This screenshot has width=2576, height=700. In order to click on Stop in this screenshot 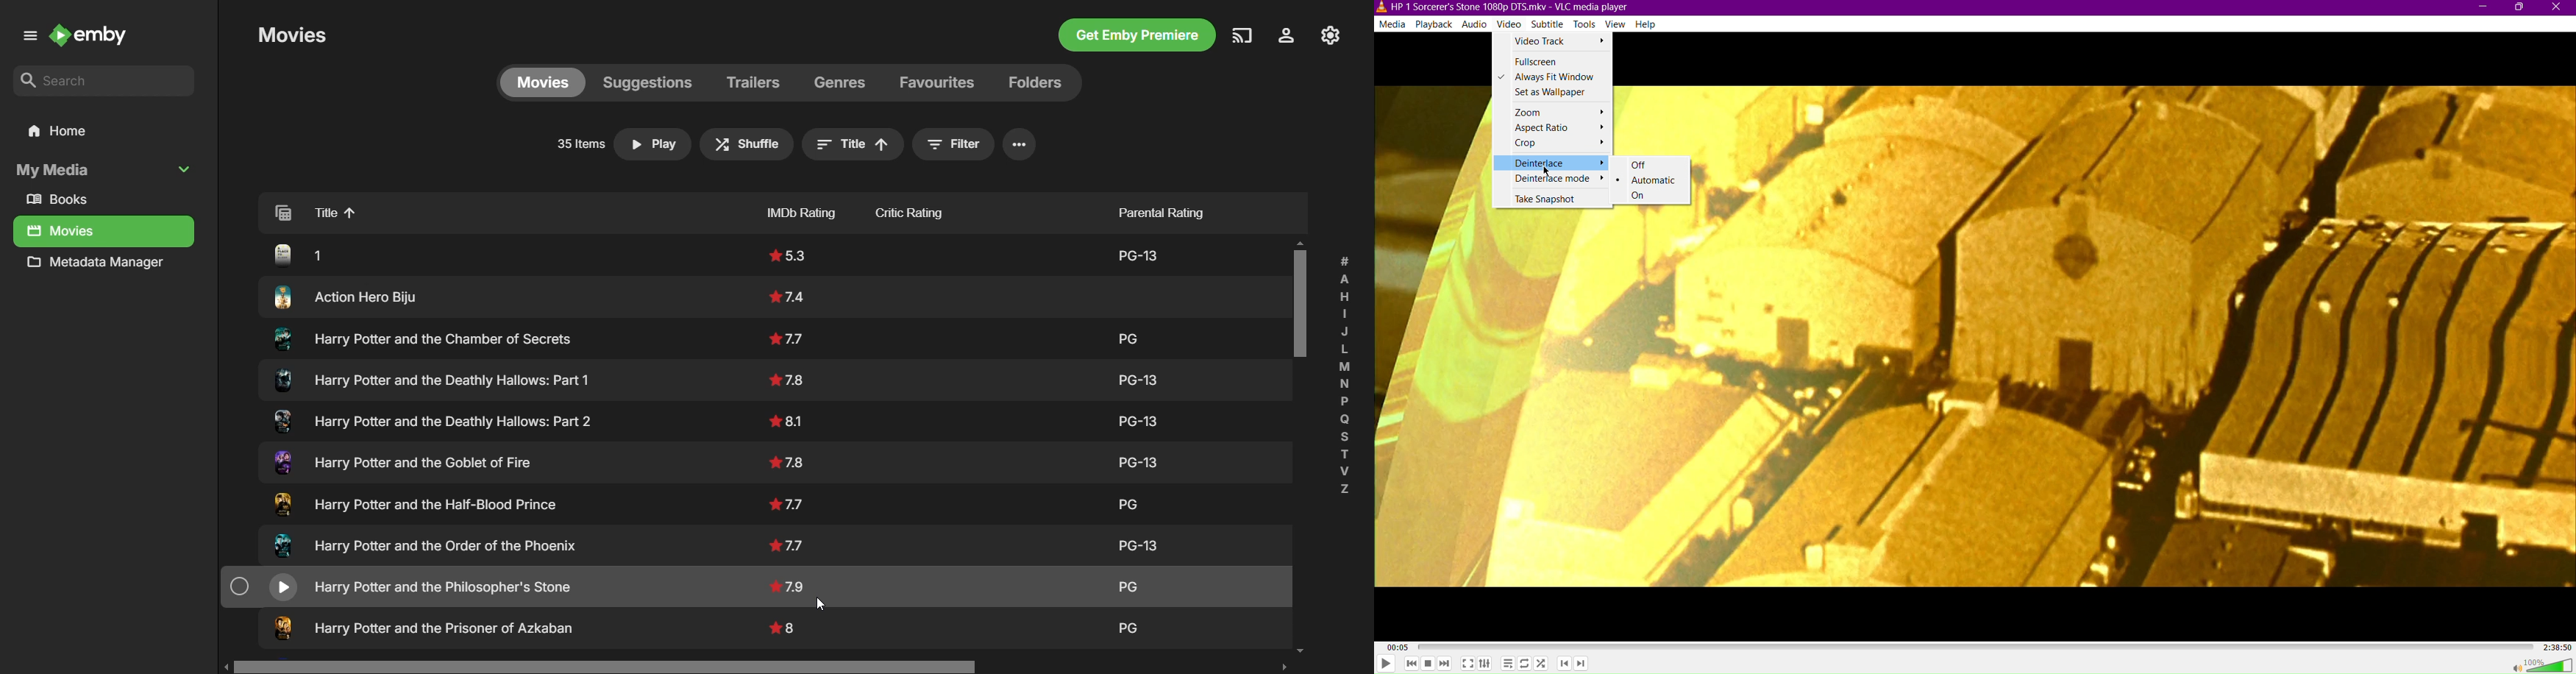, I will do `click(1430, 664)`.